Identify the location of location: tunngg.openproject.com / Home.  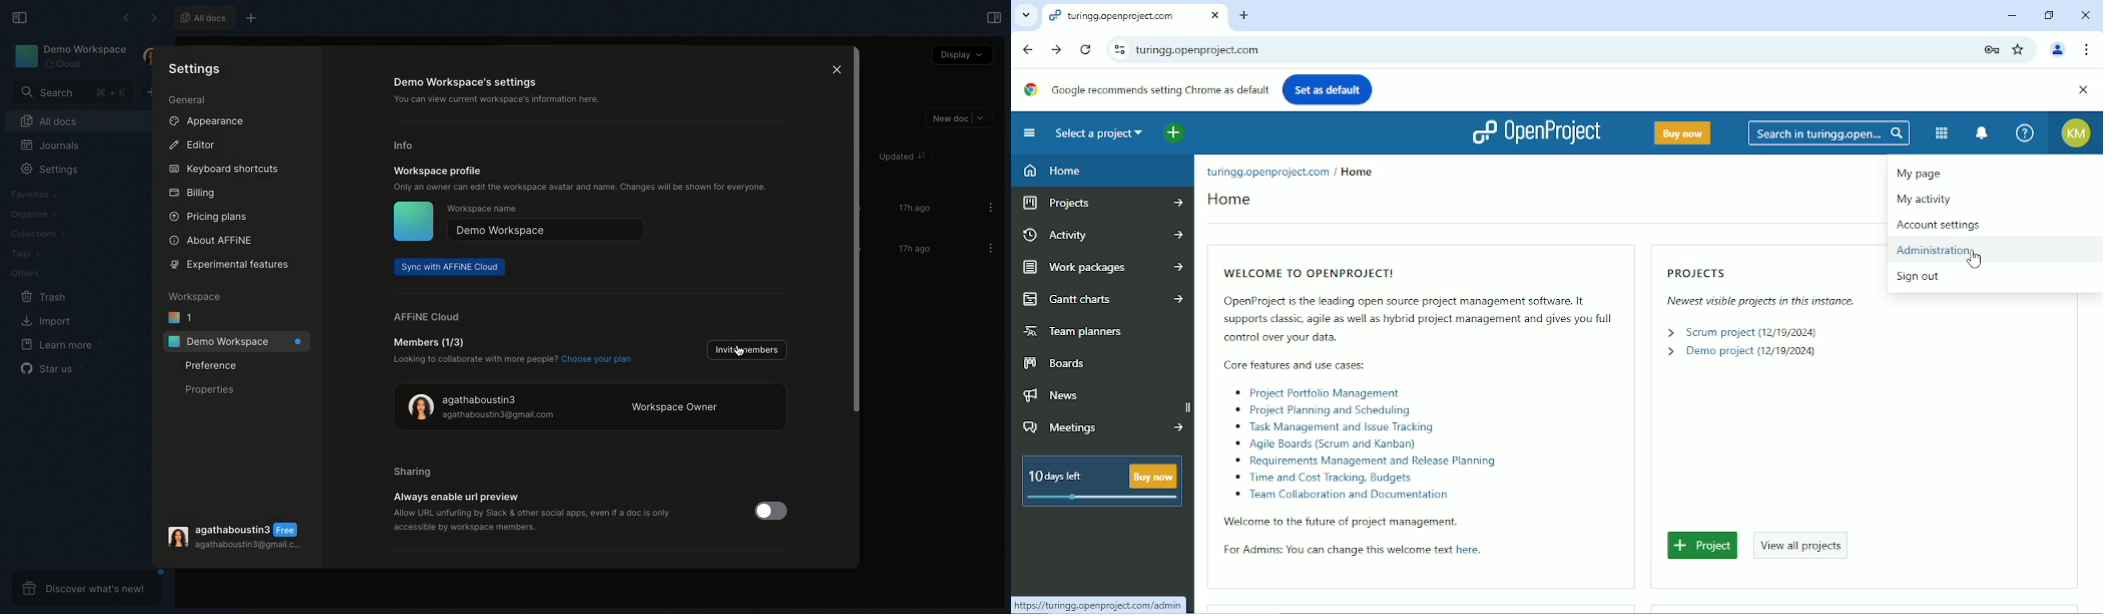
(1287, 172).